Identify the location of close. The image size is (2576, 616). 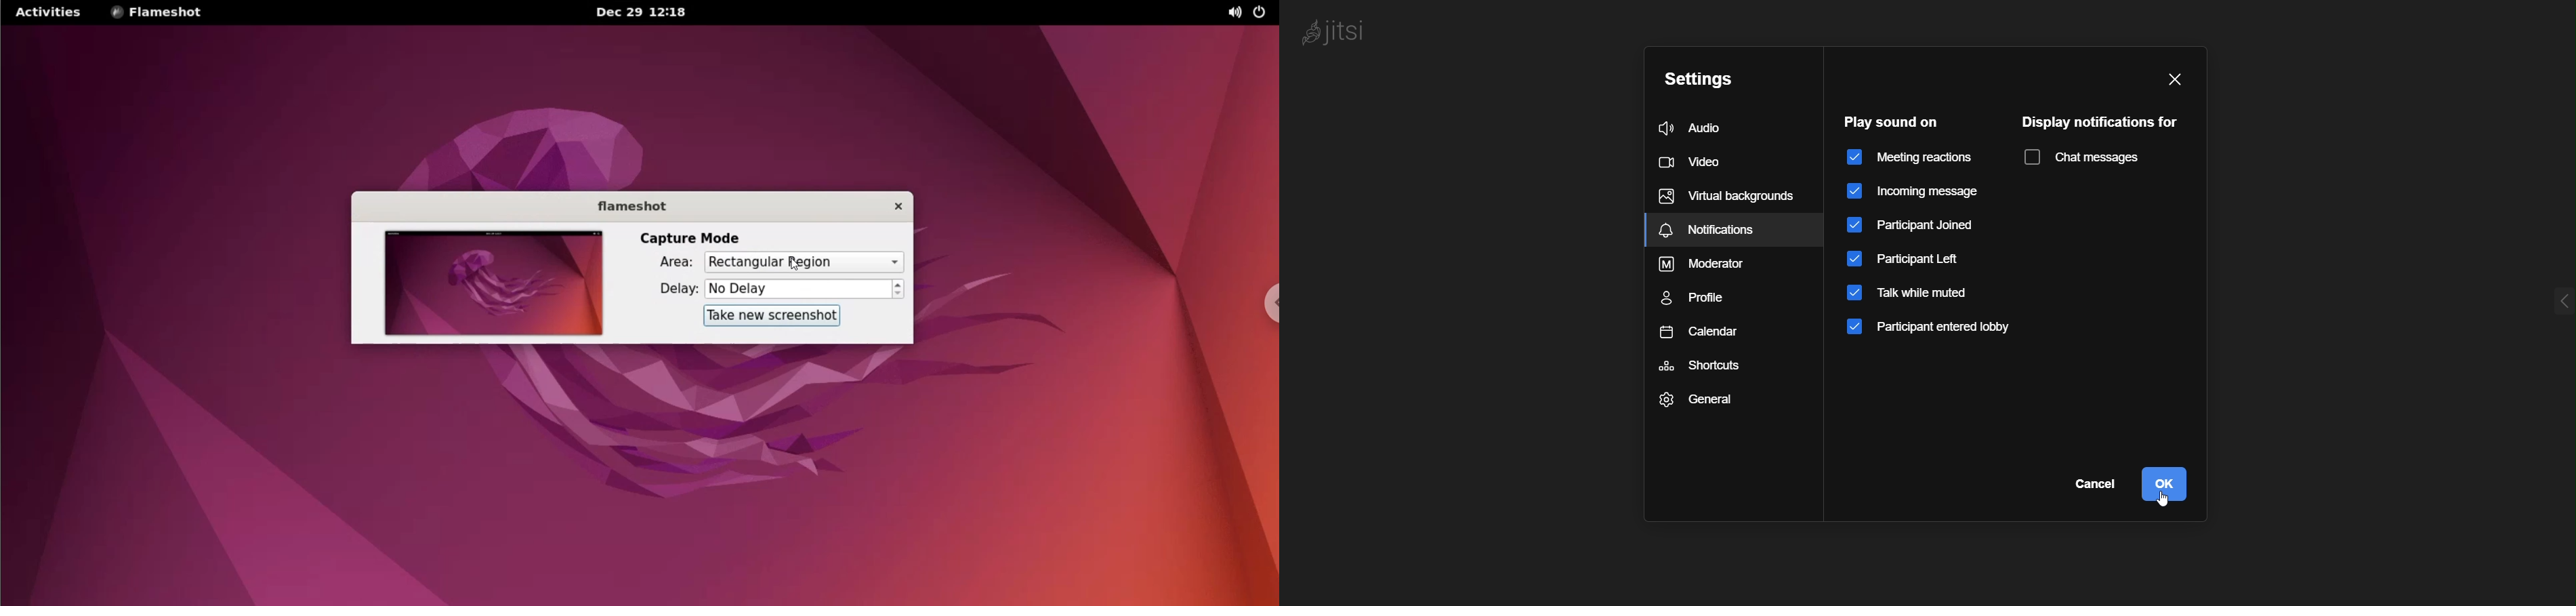
(2174, 79).